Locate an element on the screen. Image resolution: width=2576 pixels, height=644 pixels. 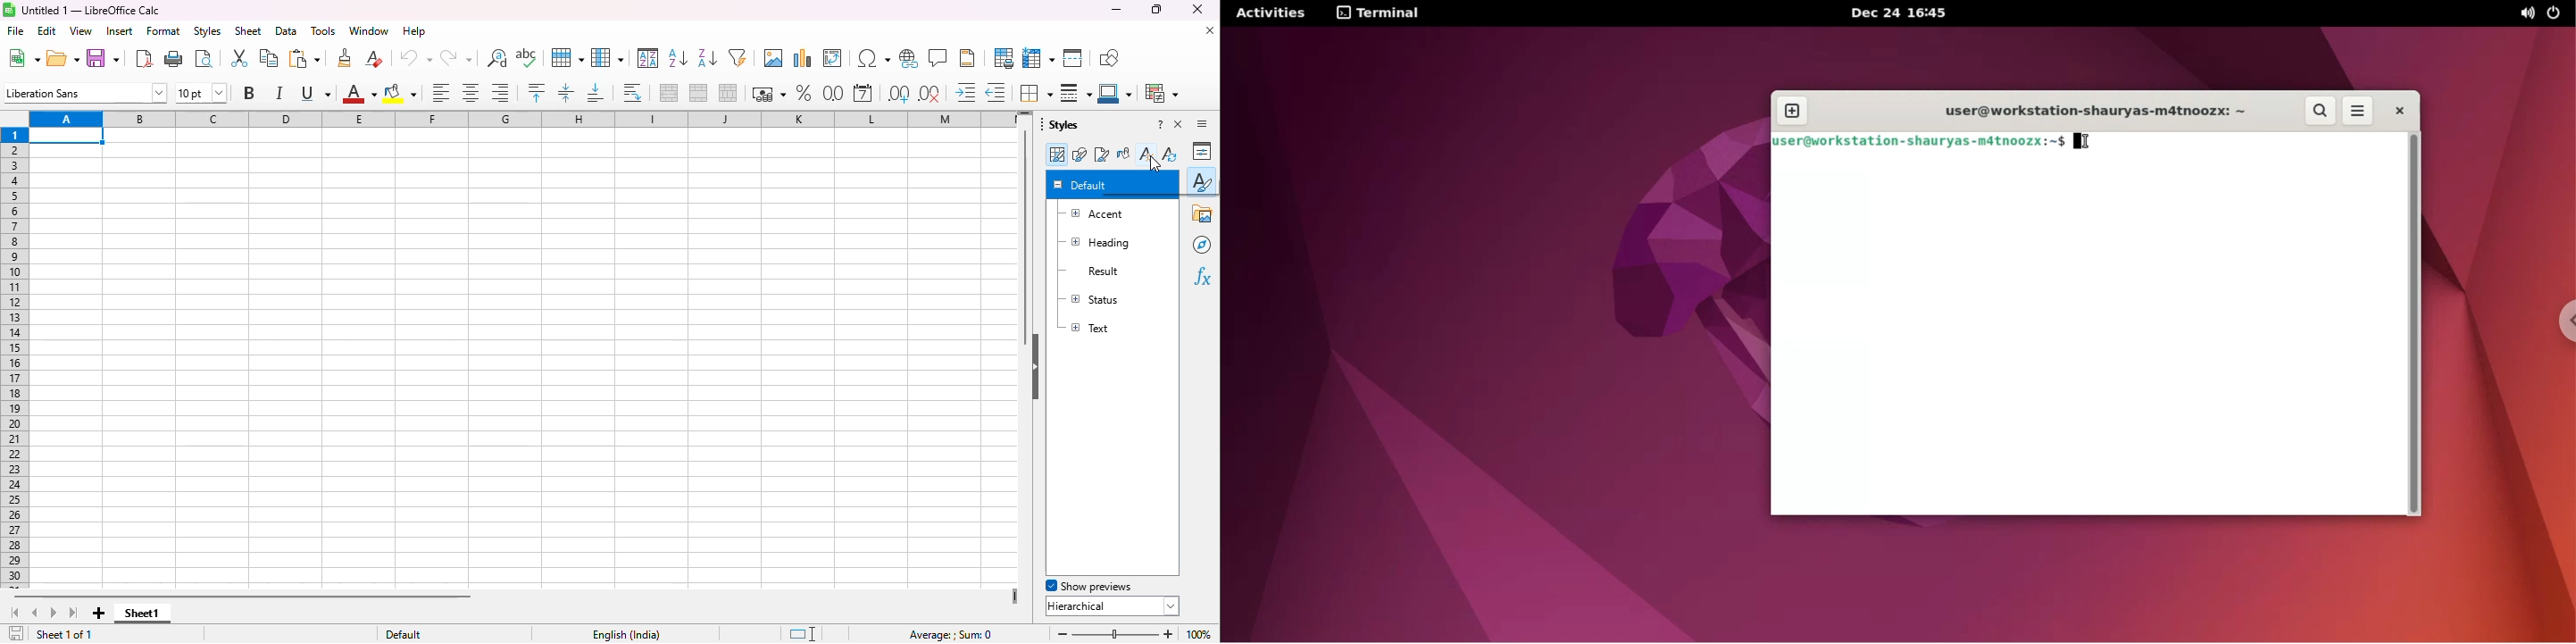
horizontal scroll bar is located at coordinates (288, 597).